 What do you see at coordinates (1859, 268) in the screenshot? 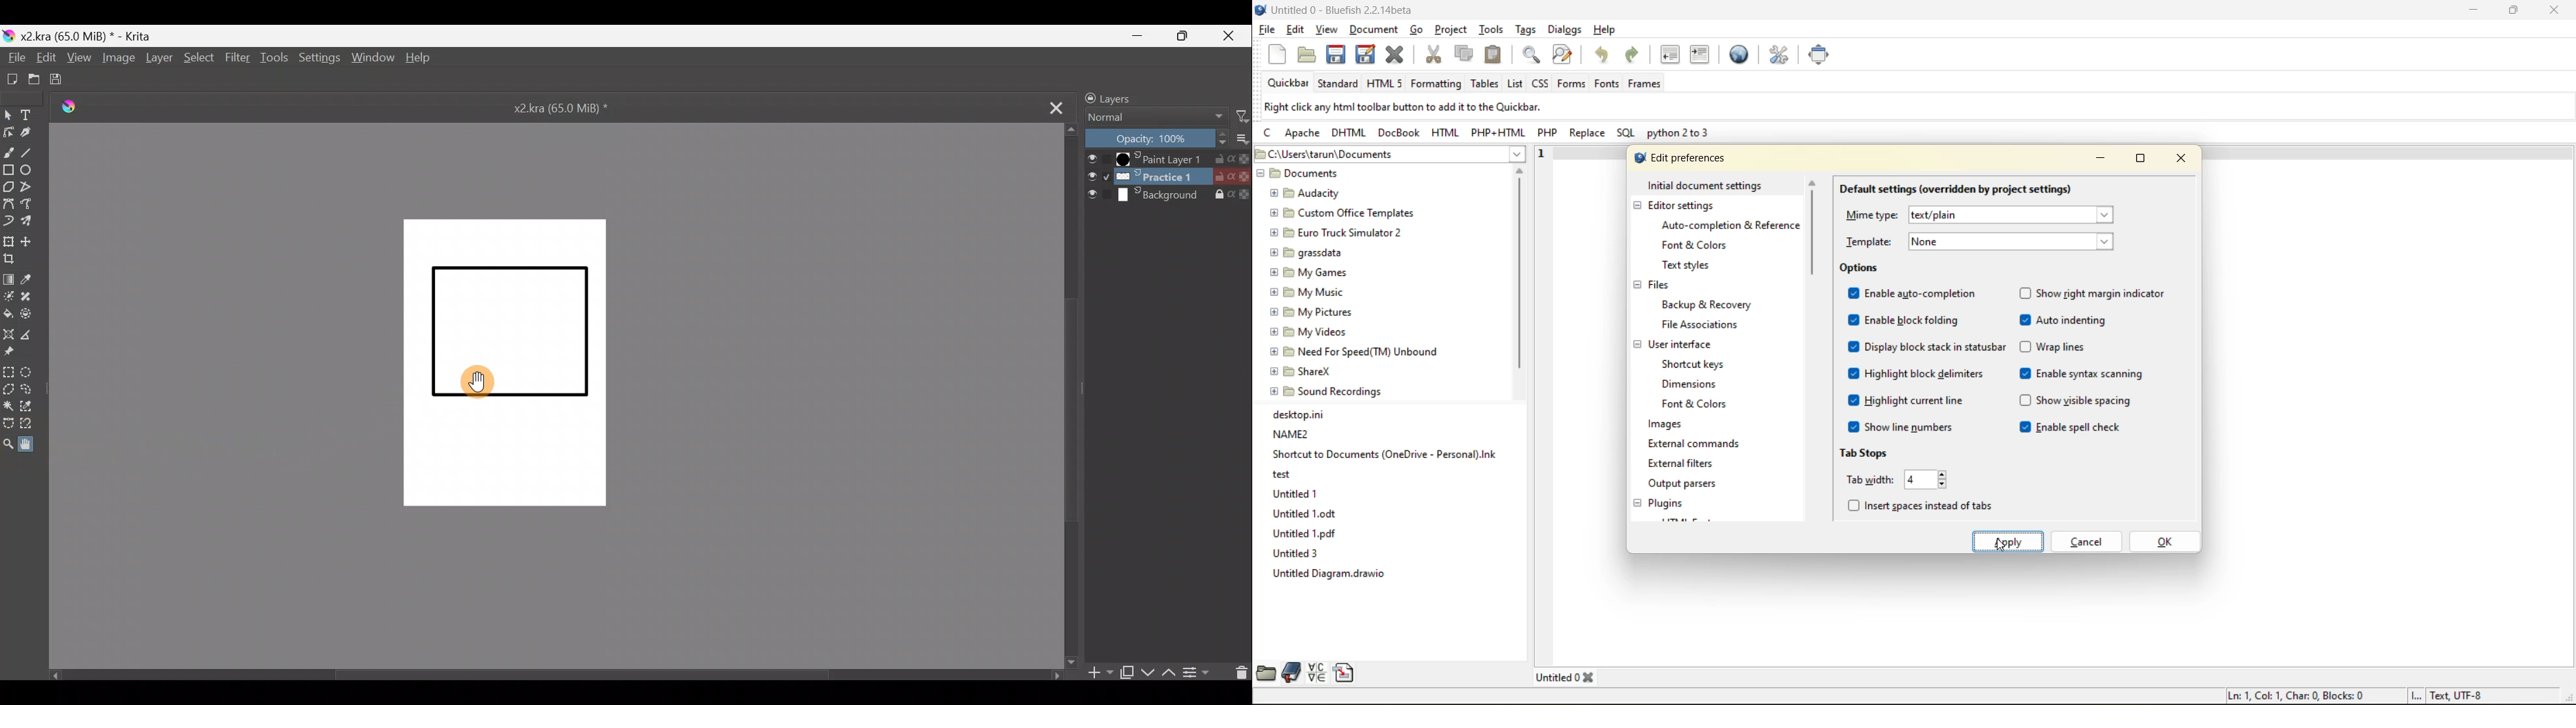
I see `options` at bounding box center [1859, 268].